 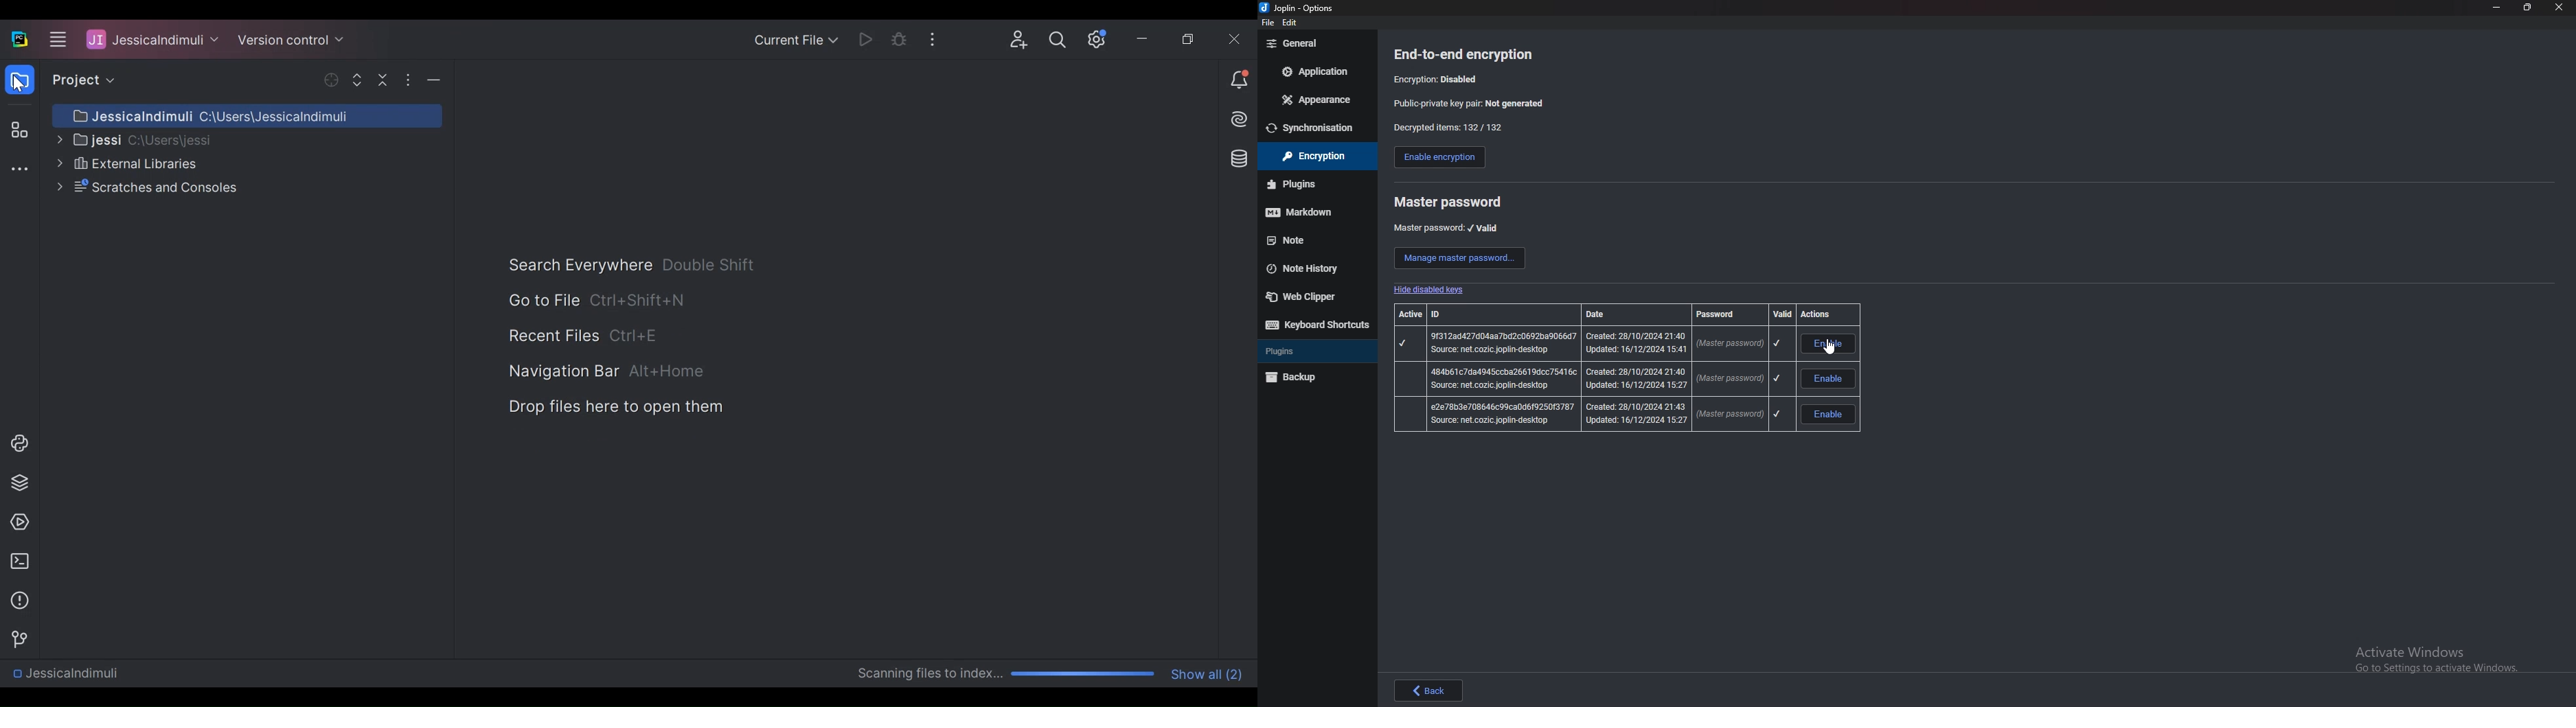 I want to click on Main menu, so click(x=54, y=39).